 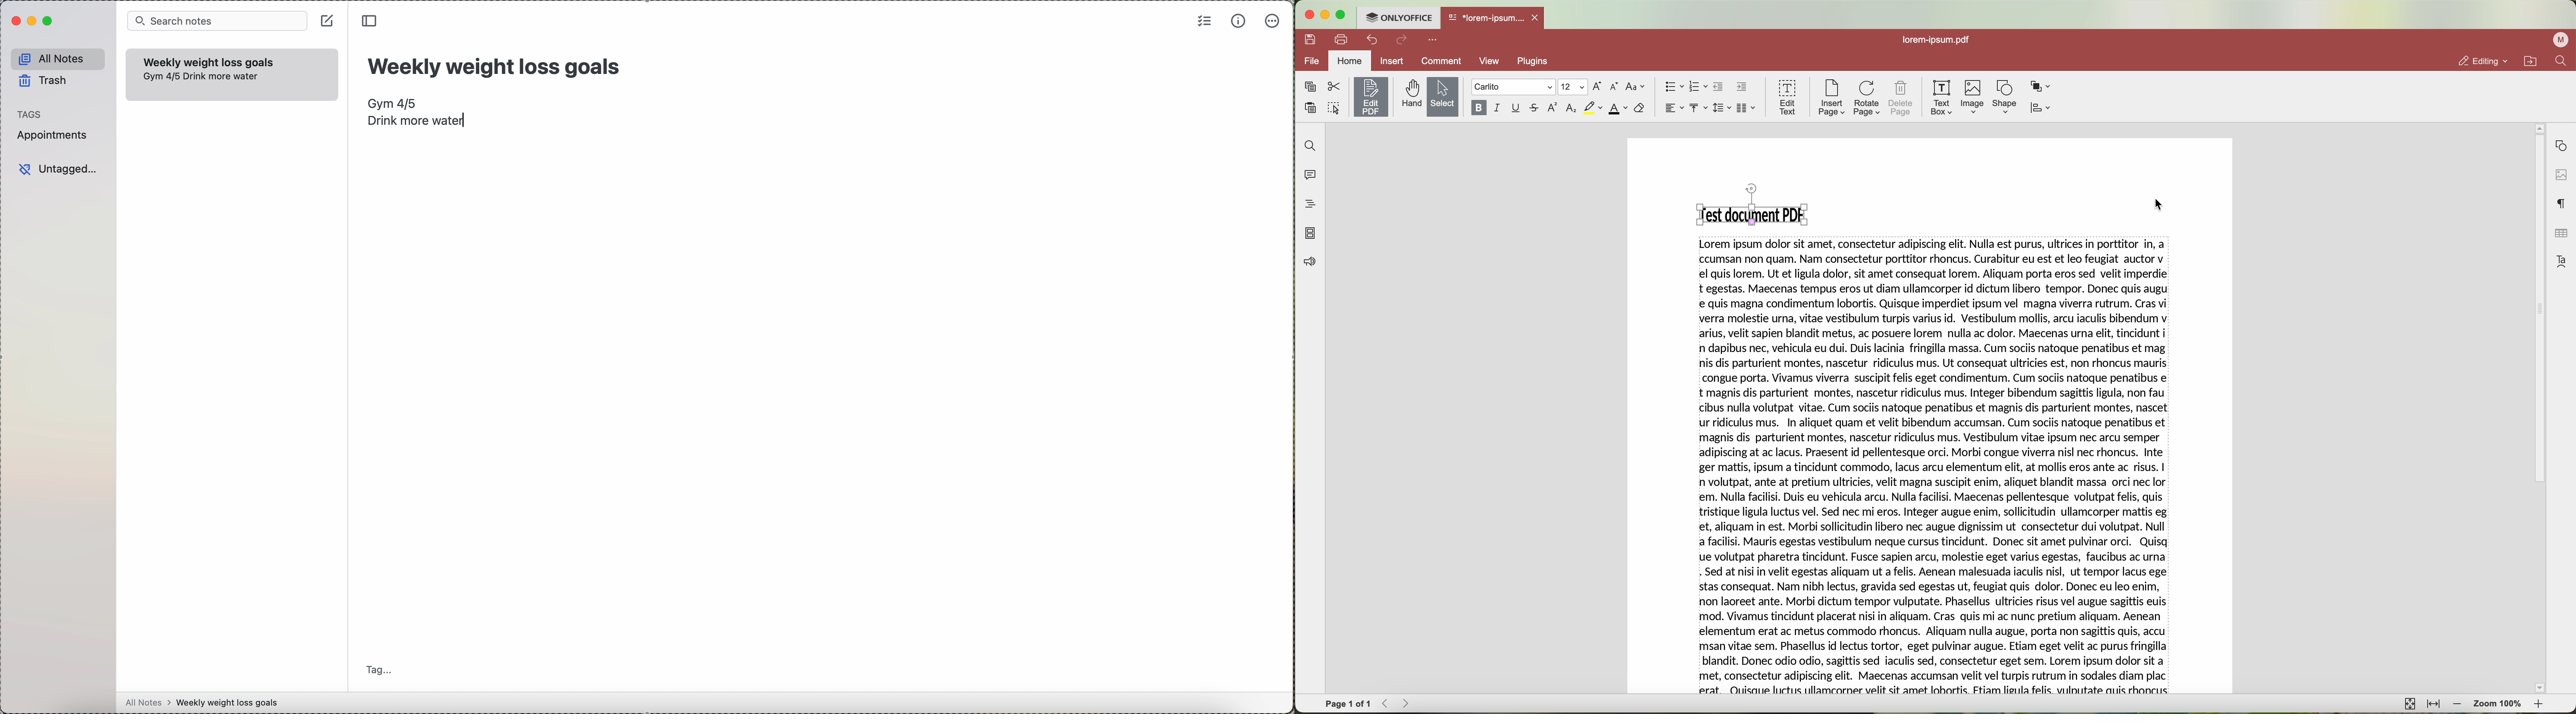 What do you see at coordinates (372, 21) in the screenshot?
I see `toggle side bar` at bounding box center [372, 21].